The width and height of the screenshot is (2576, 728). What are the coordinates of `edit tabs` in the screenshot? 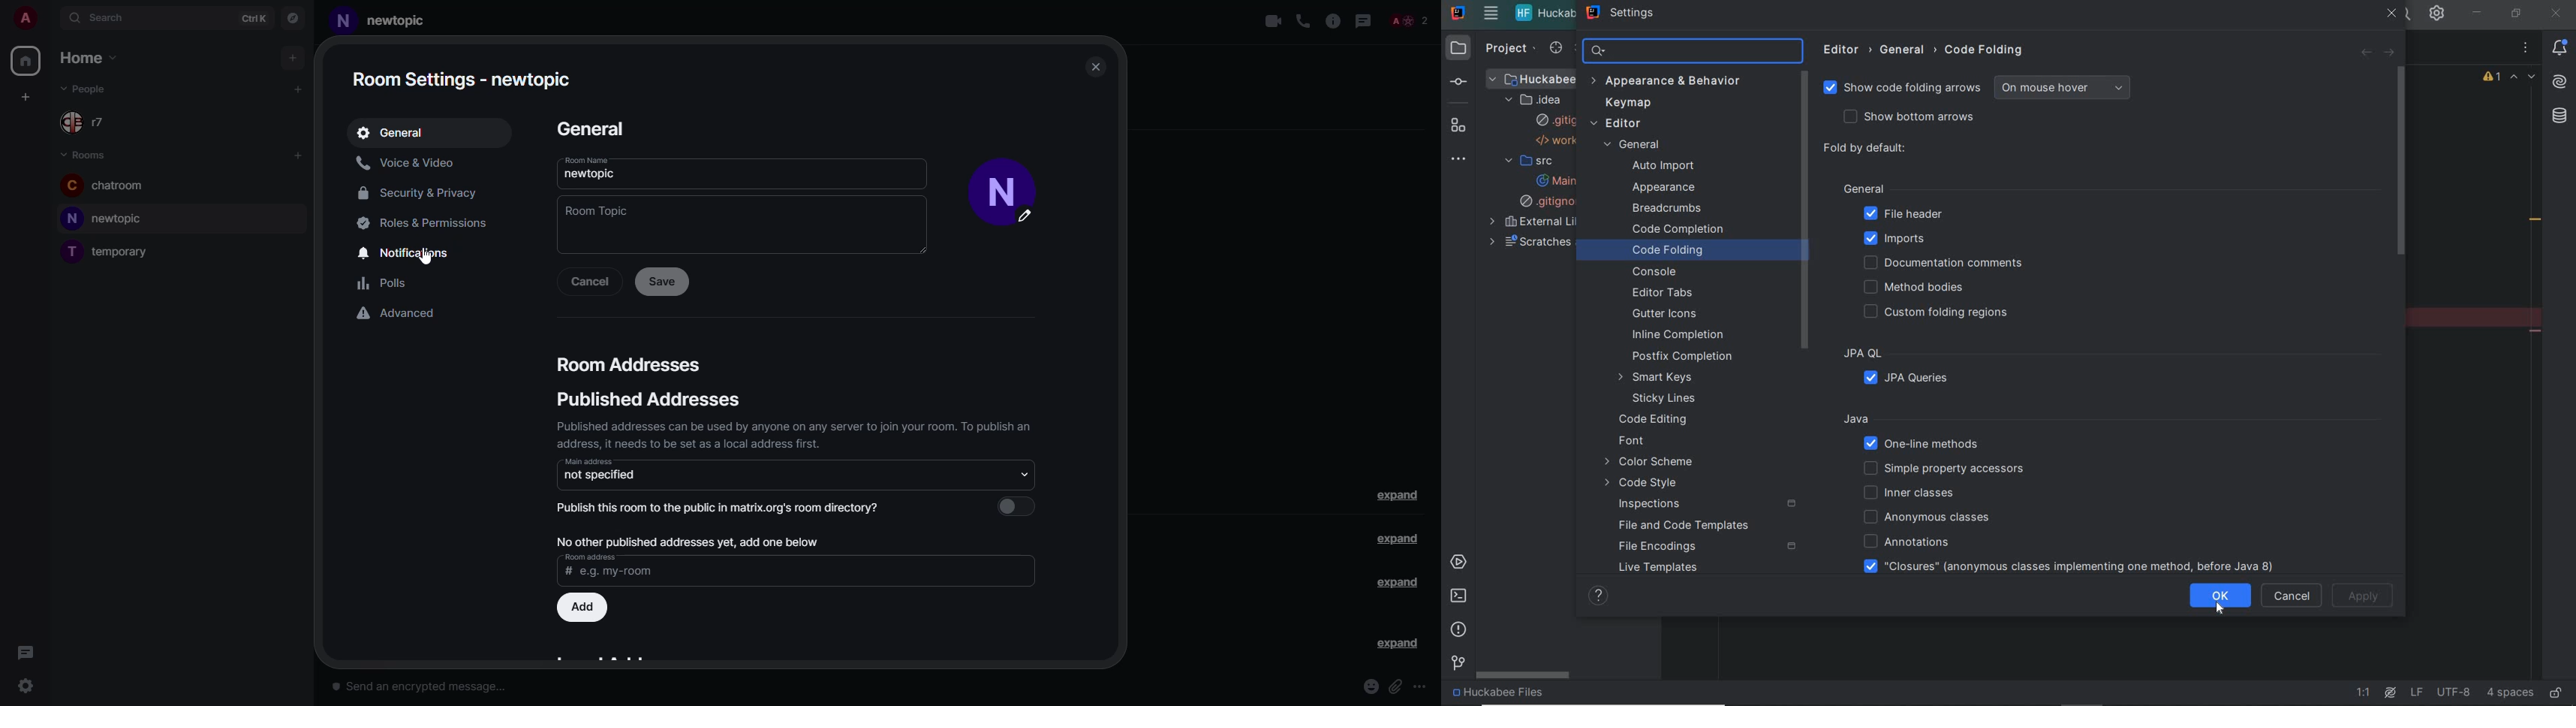 It's located at (1667, 294).